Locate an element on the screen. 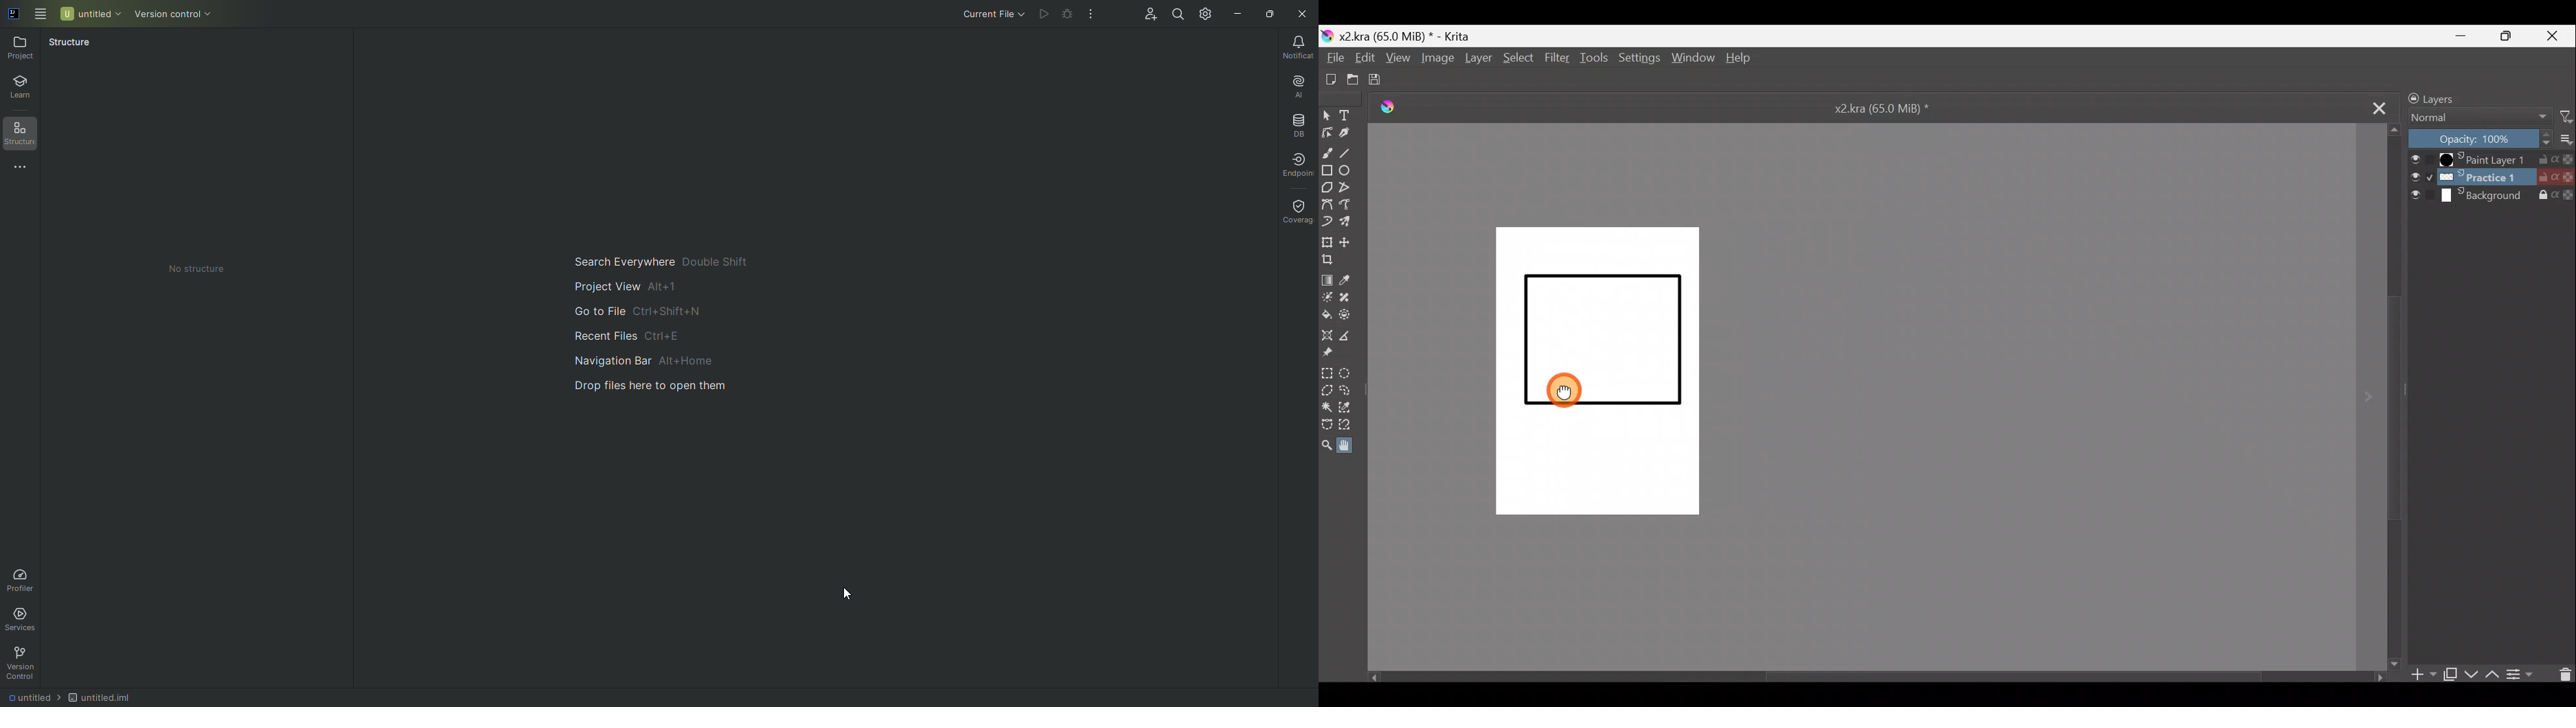 This screenshot has height=728, width=2576. Scroll bar is located at coordinates (1875, 680).